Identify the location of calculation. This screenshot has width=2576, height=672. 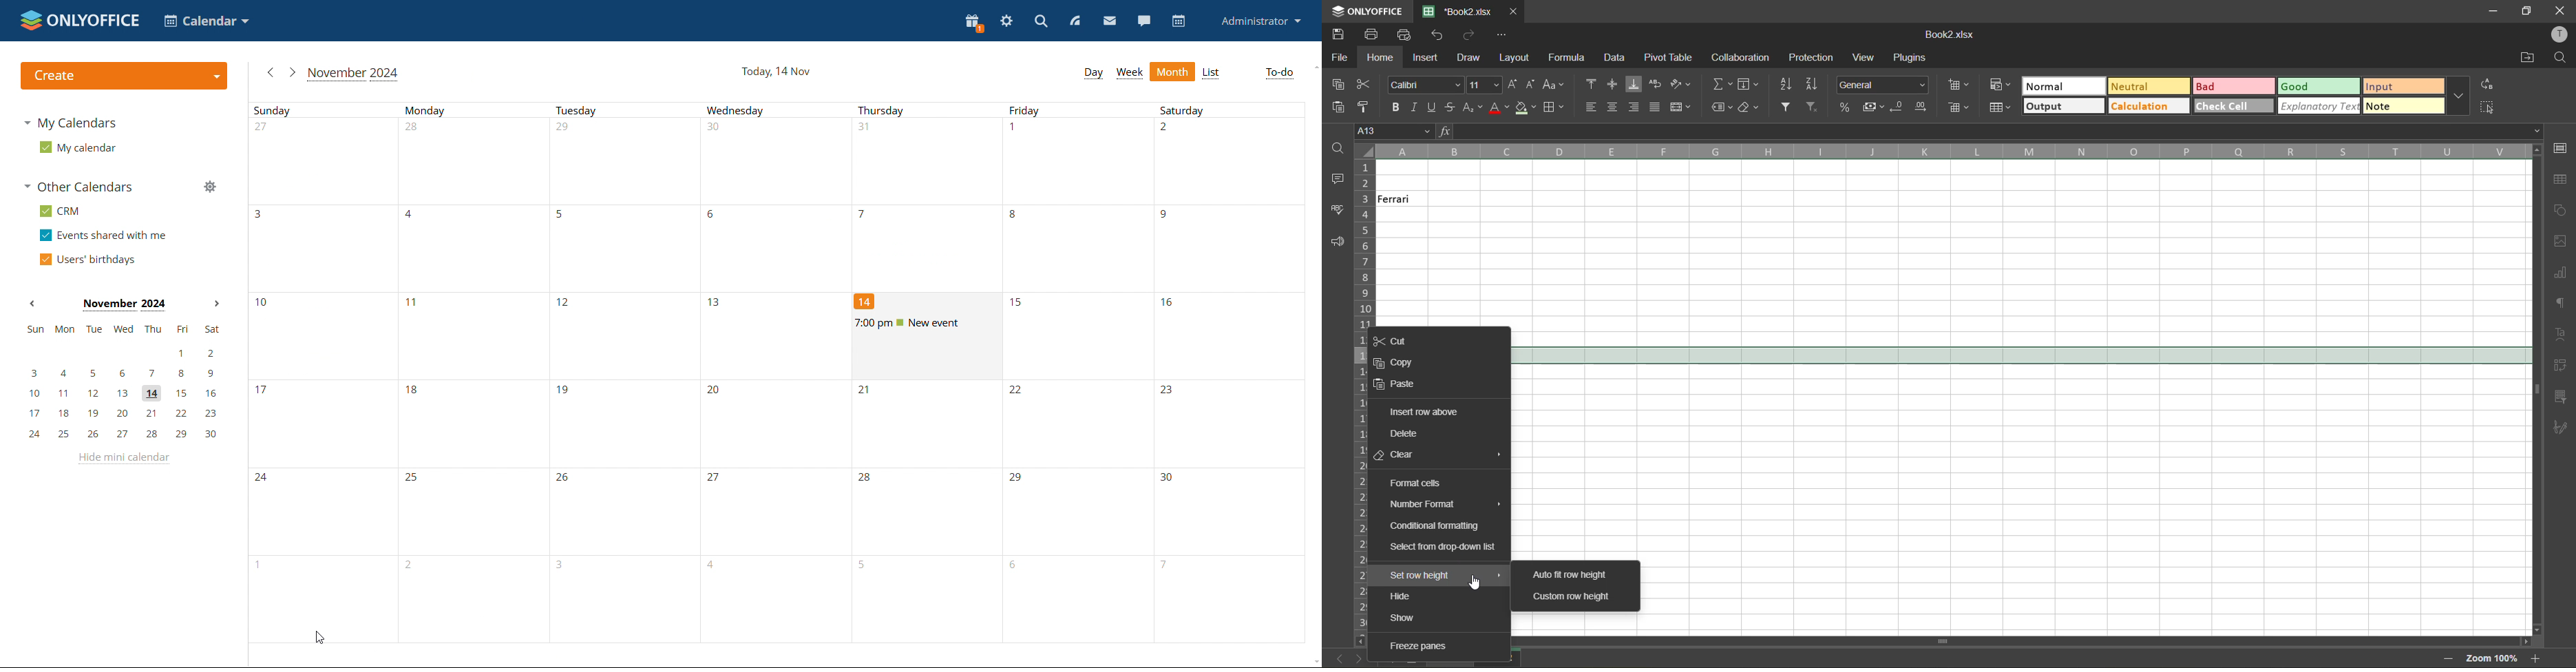
(2149, 106).